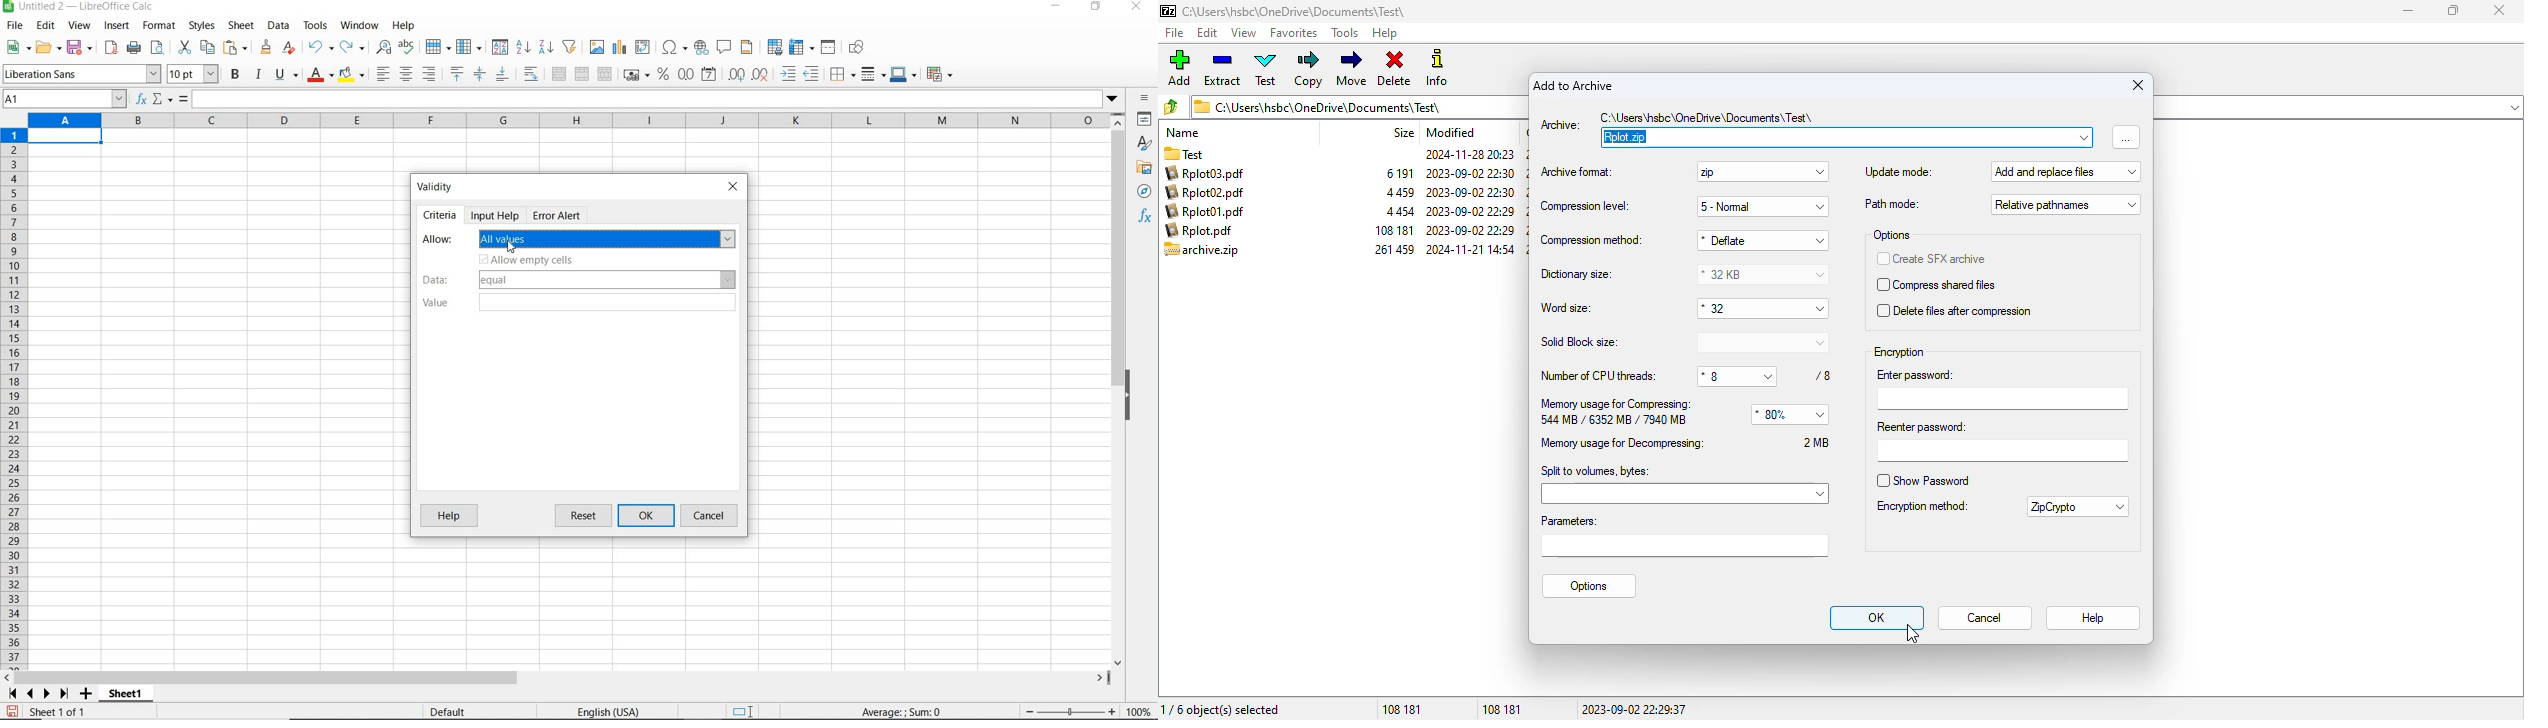 Image resolution: width=2548 pixels, height=728 pixels. I want to click on browse folders, so click(1171, 106).